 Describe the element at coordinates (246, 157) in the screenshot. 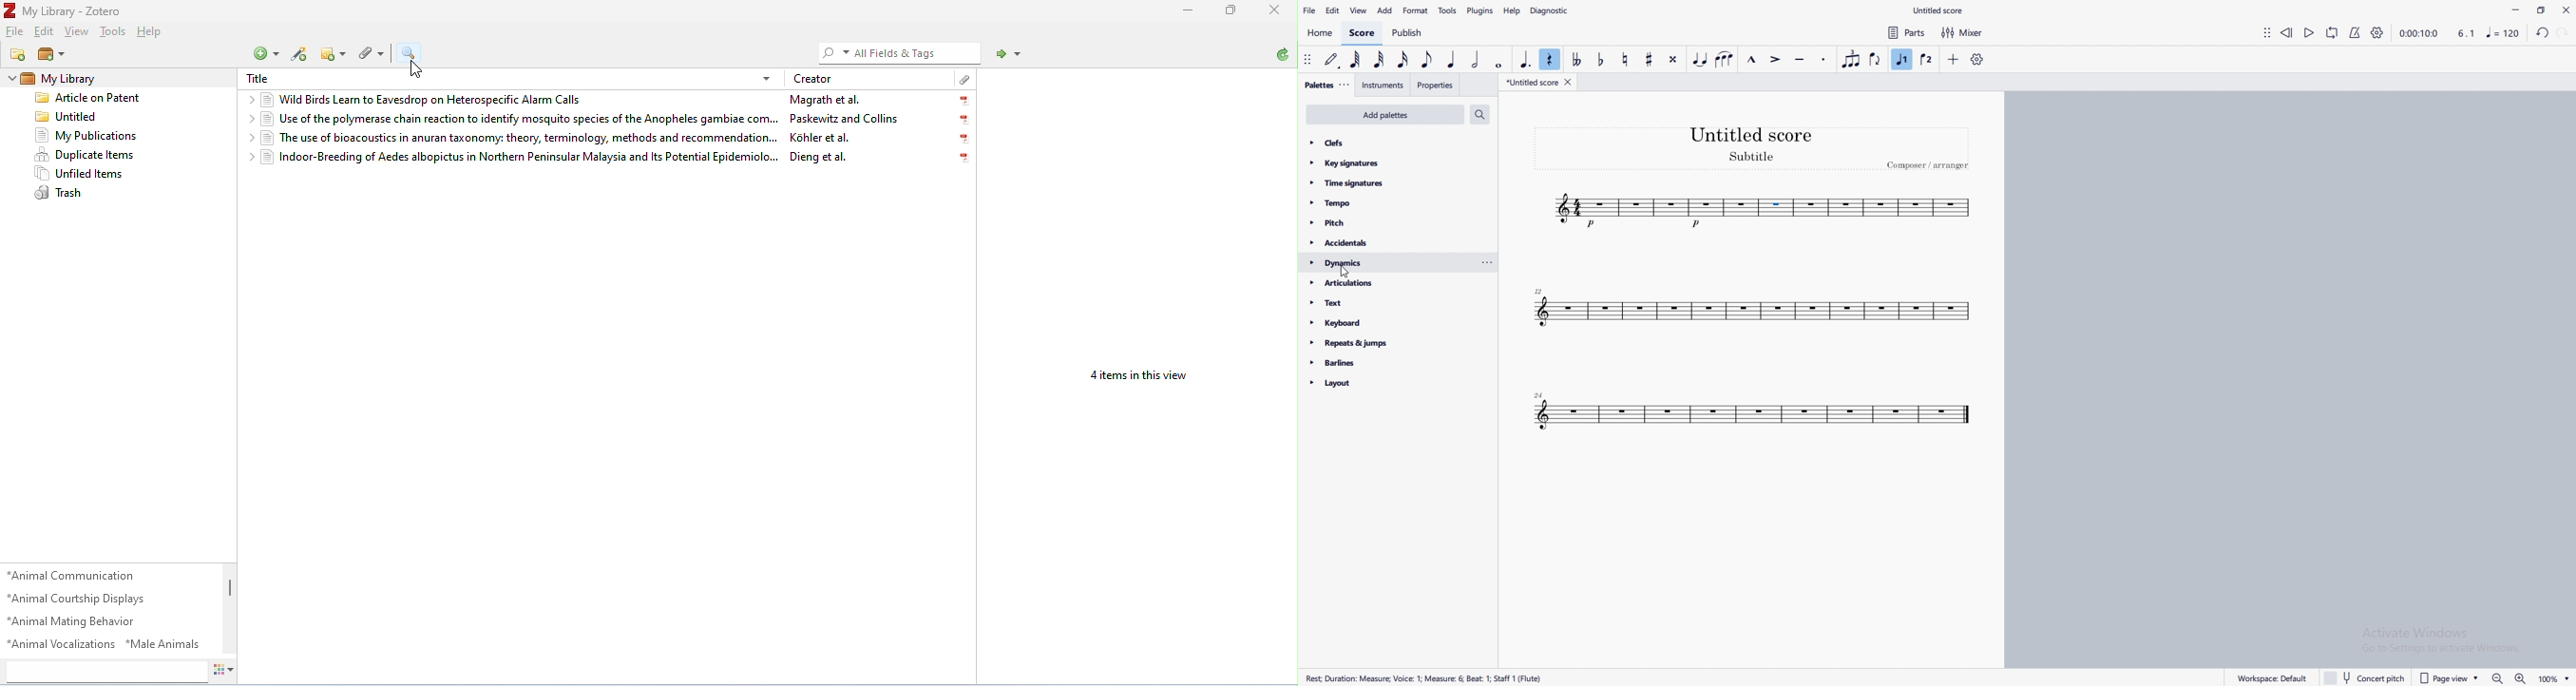

I see `drop-down` at that location.